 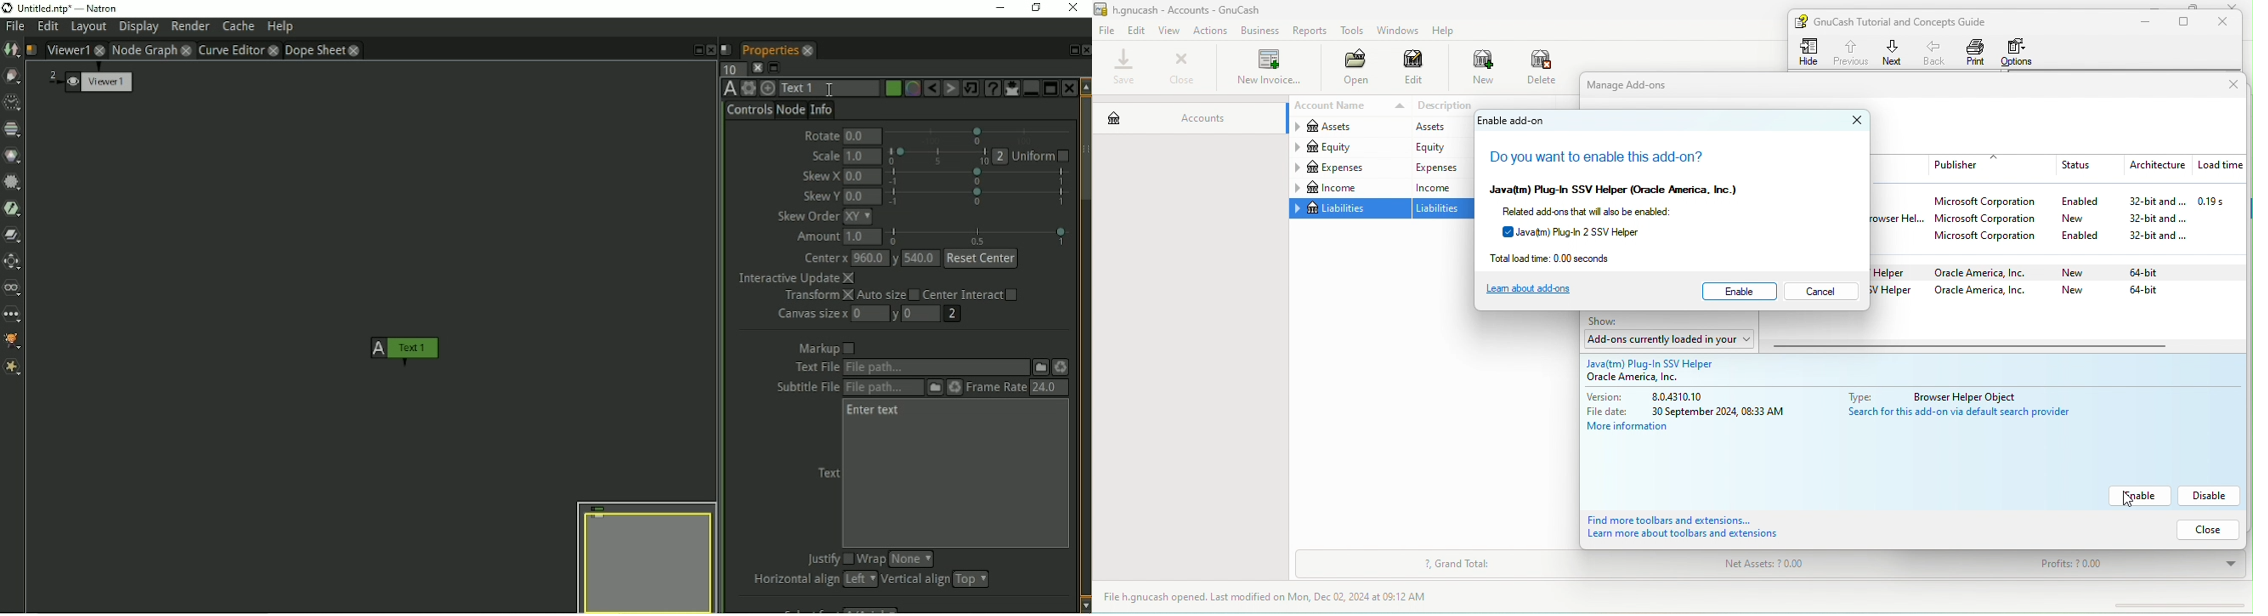 What do you see at coordinates (1993, 165) in the screenshot?
I see `publisher` at bounding box center [1993, 165].